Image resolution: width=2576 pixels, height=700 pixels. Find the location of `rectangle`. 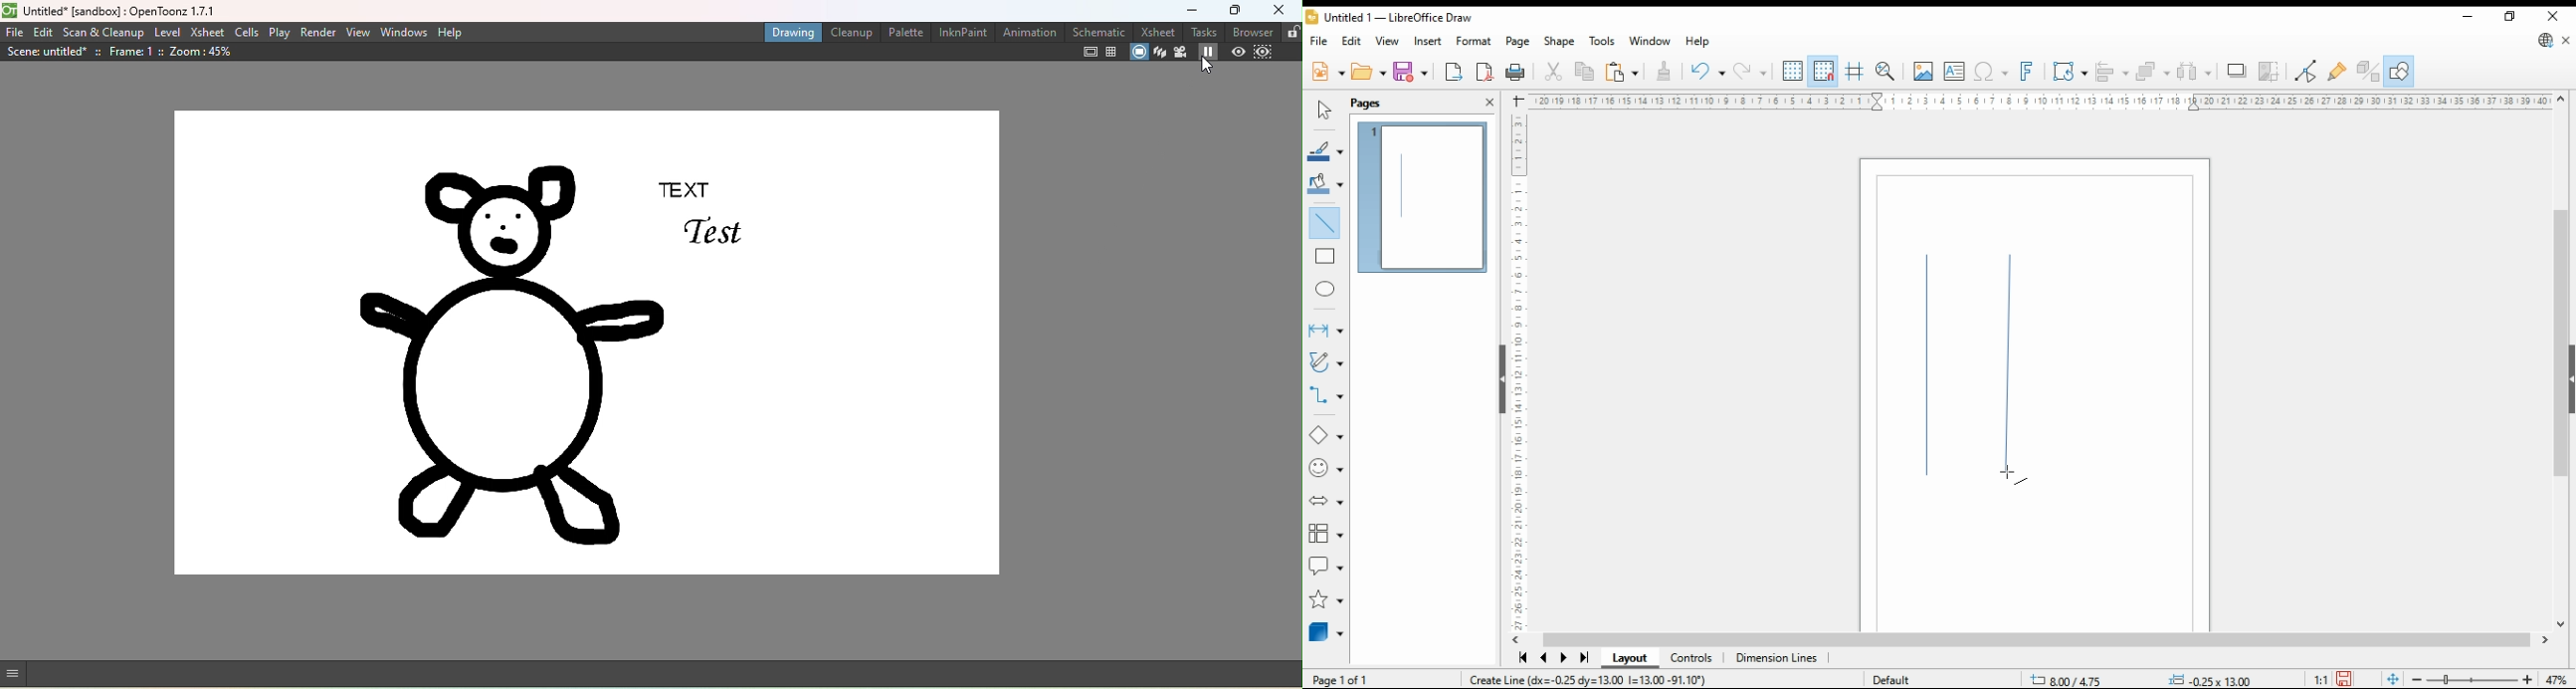

rectangle is located at coordinates (1325, 258).